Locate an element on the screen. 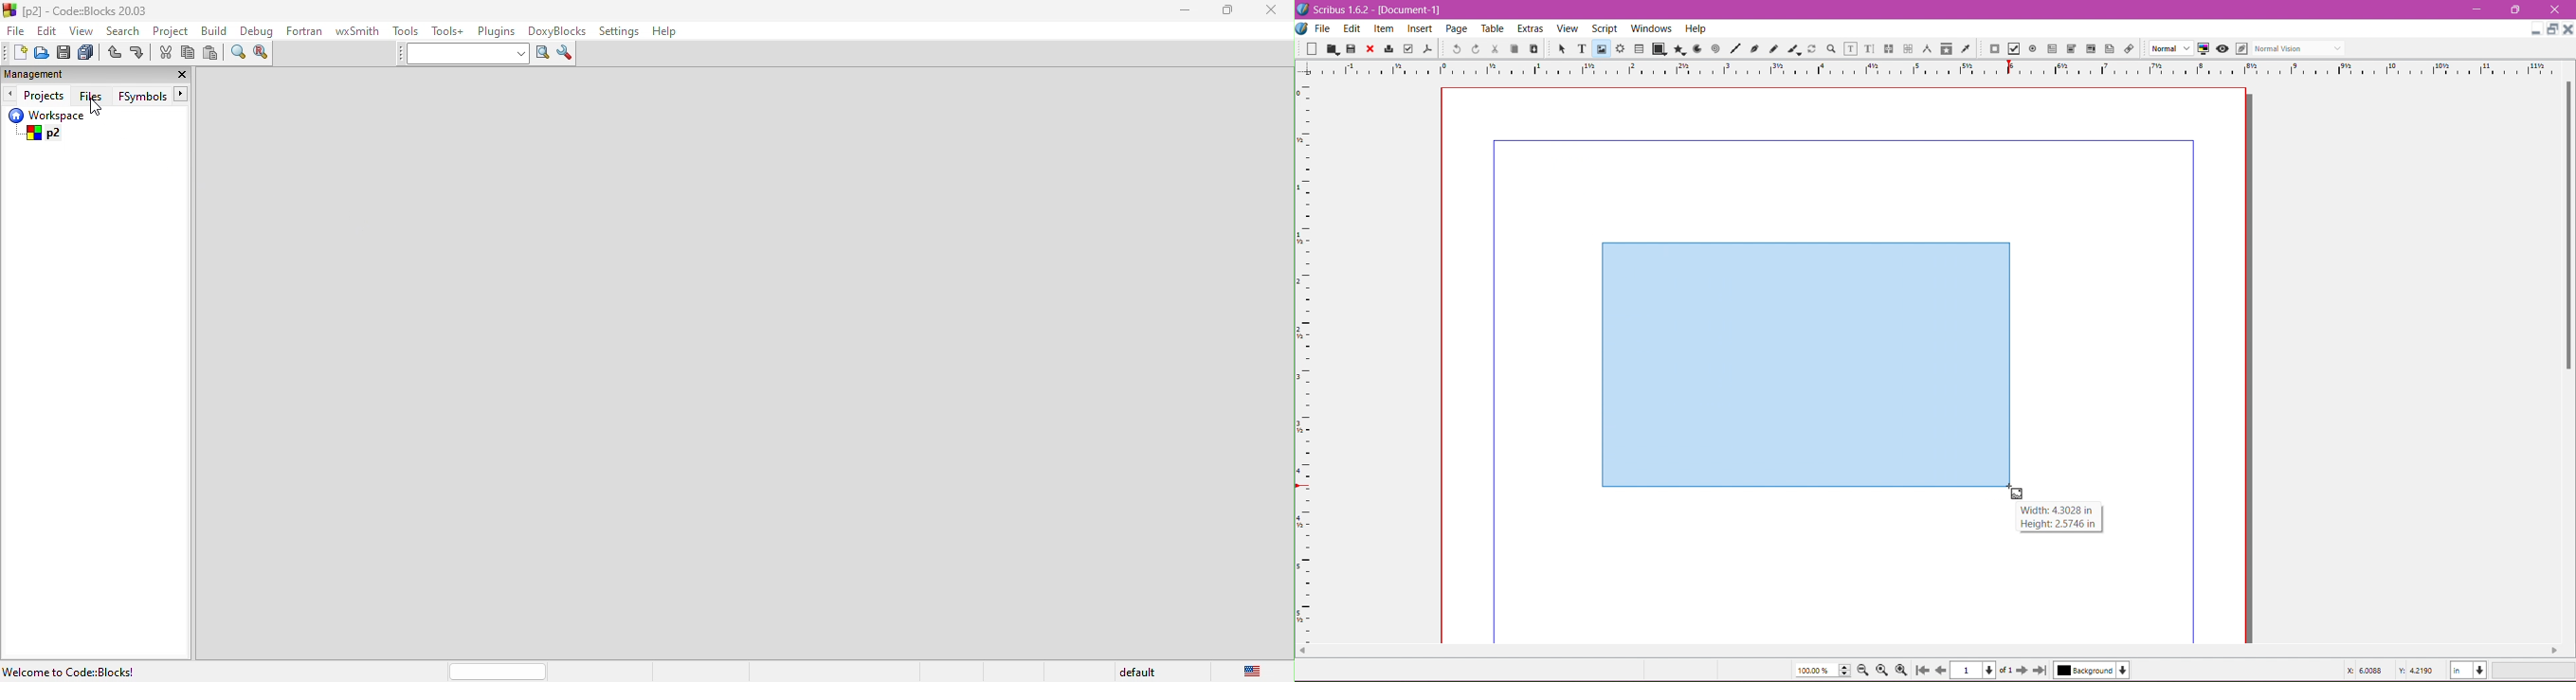 This screenshot has height=700, width=2576. Help is located at coordinates (1696, 29).